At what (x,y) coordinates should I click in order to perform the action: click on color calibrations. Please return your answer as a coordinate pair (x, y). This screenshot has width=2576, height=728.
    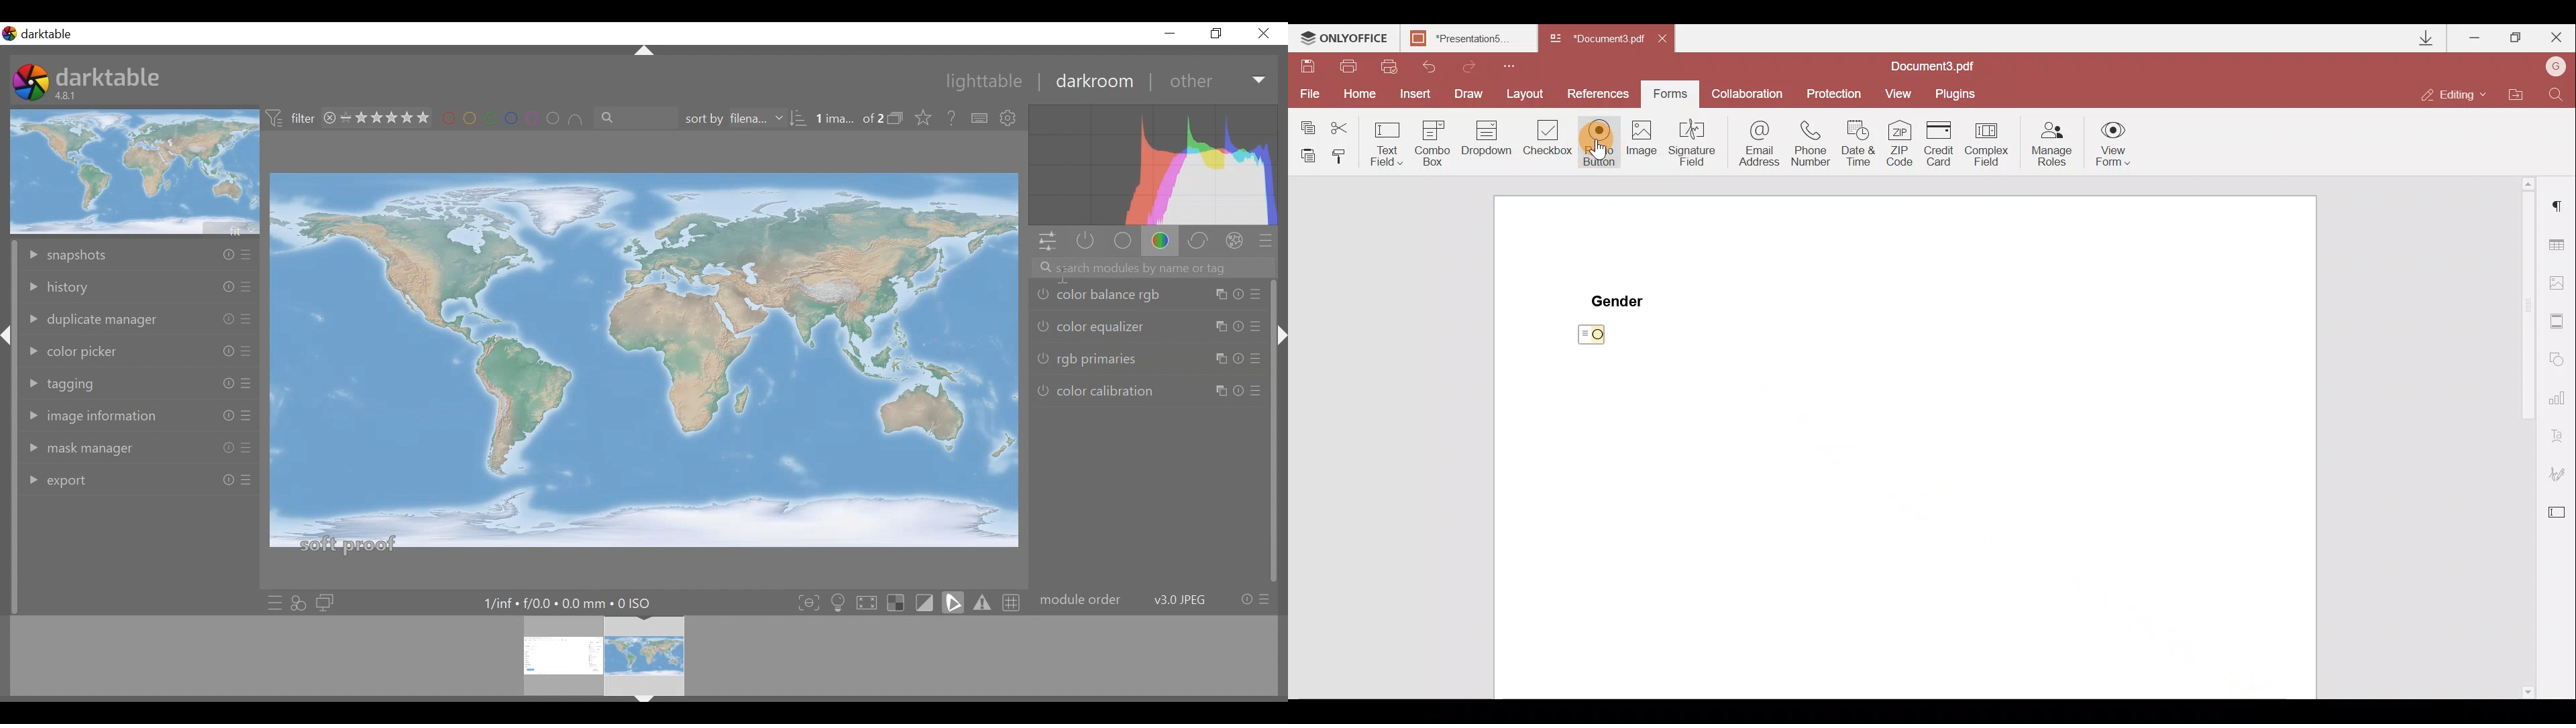
    Looking at the image, I should click on (1092, 389).